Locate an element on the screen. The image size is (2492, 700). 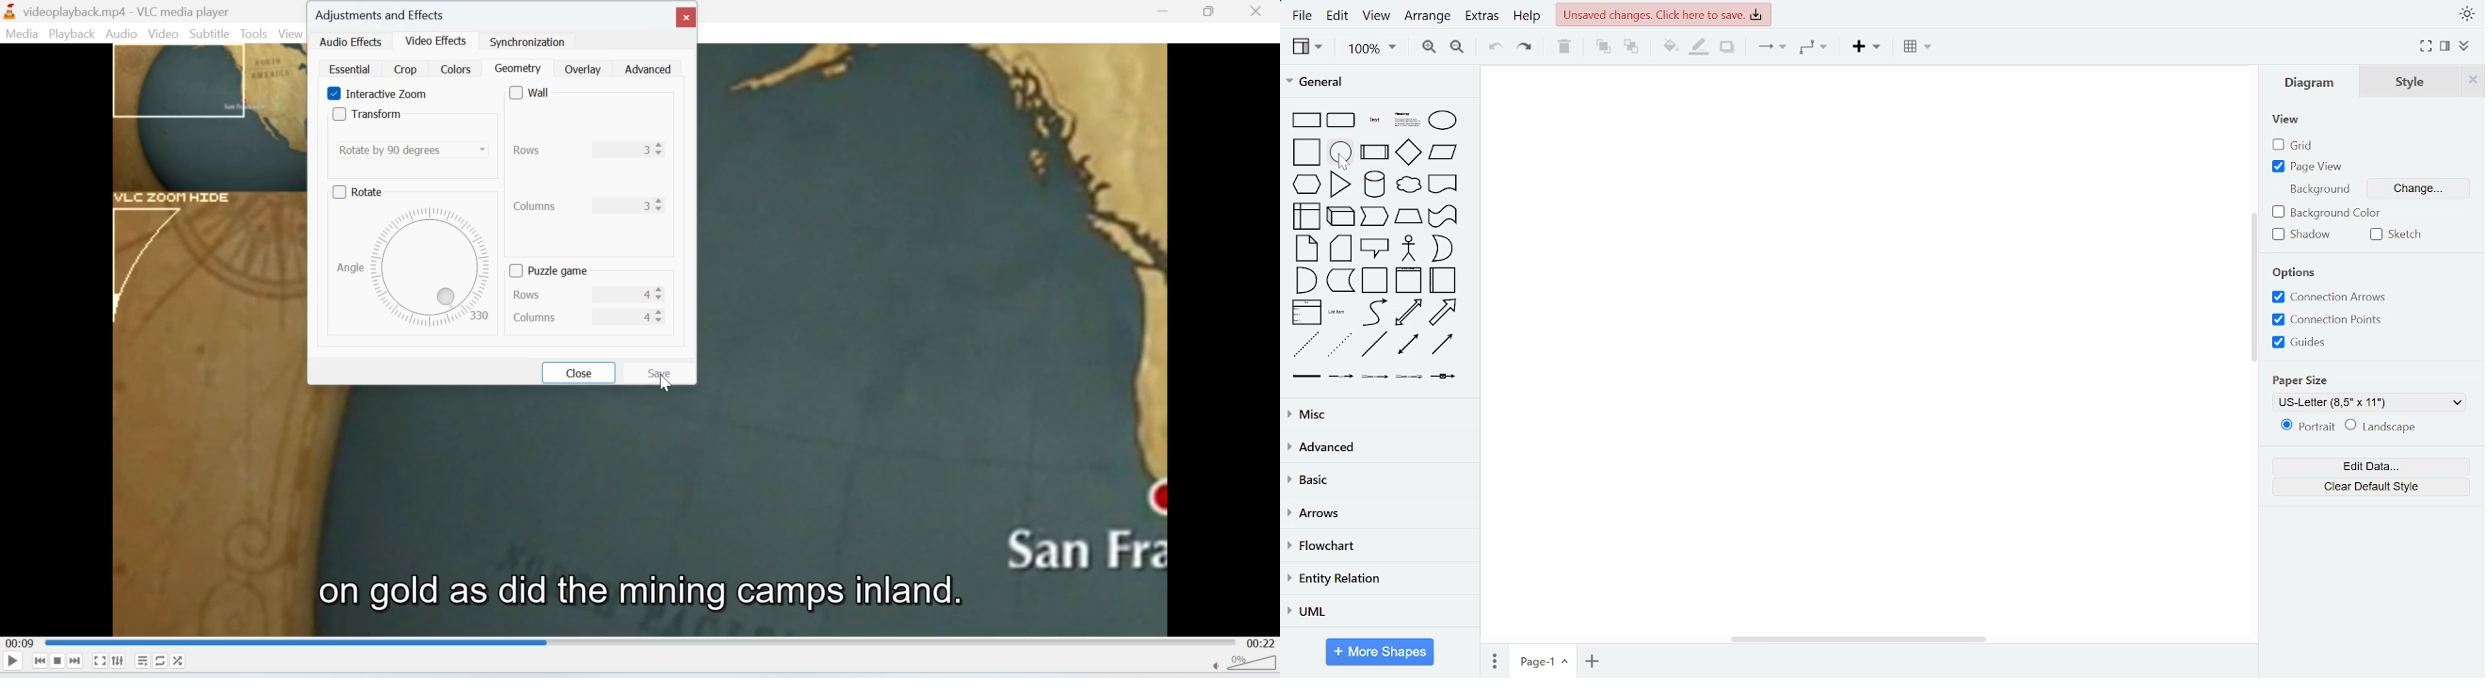
and is located at coordinates (1305, 280).